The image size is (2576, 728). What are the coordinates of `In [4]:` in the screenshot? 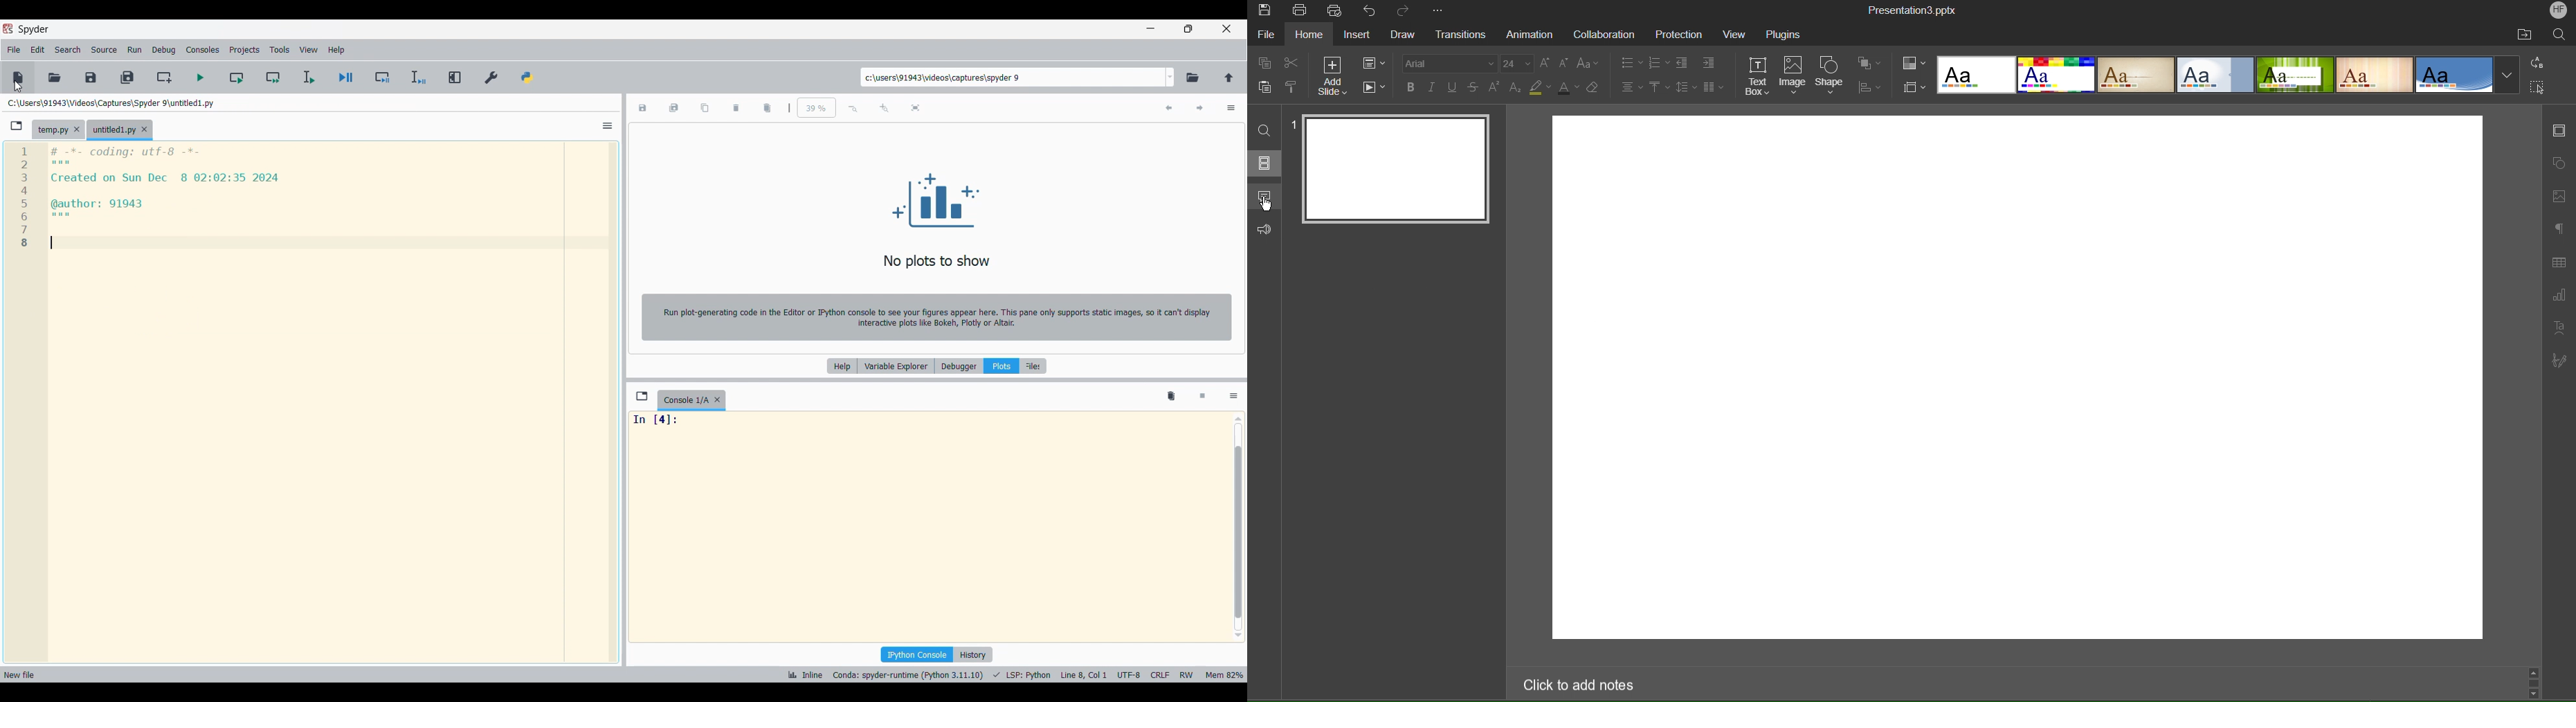 It's located at (926, 423).